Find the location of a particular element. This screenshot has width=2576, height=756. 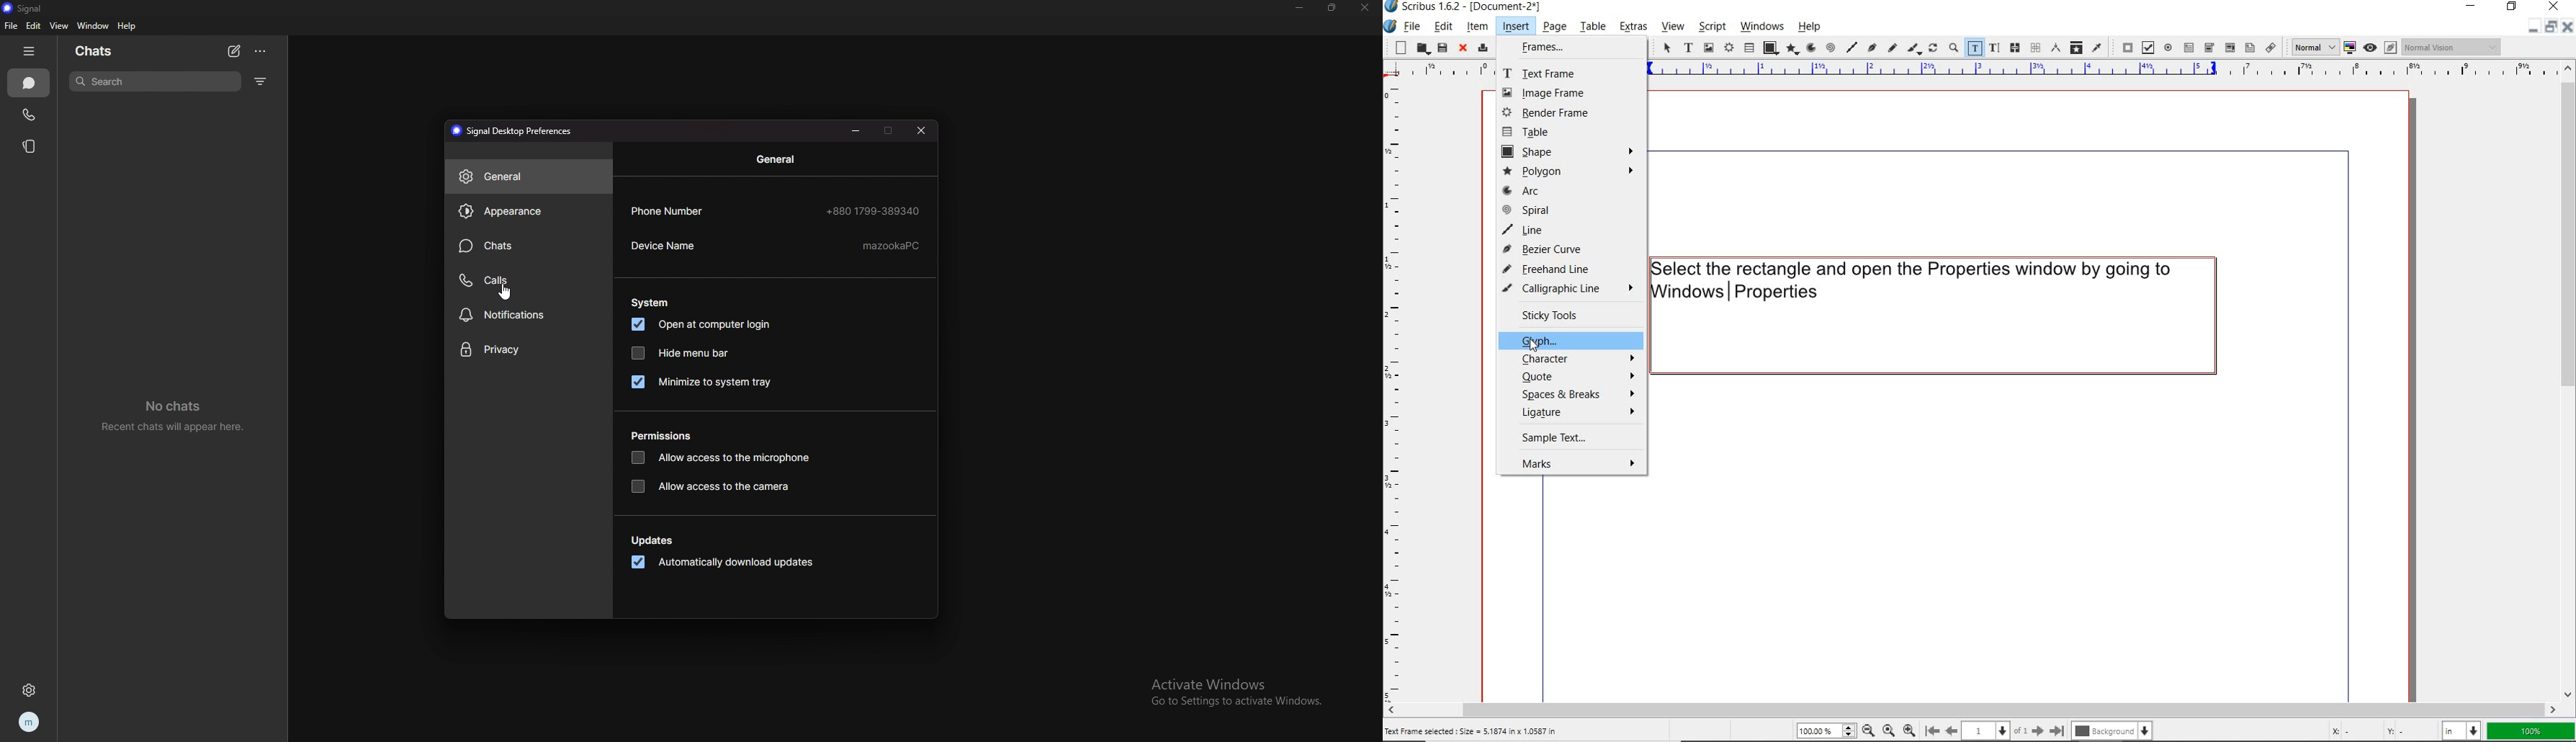

zoom in or zoom out is located at coordinates (1952, 48).